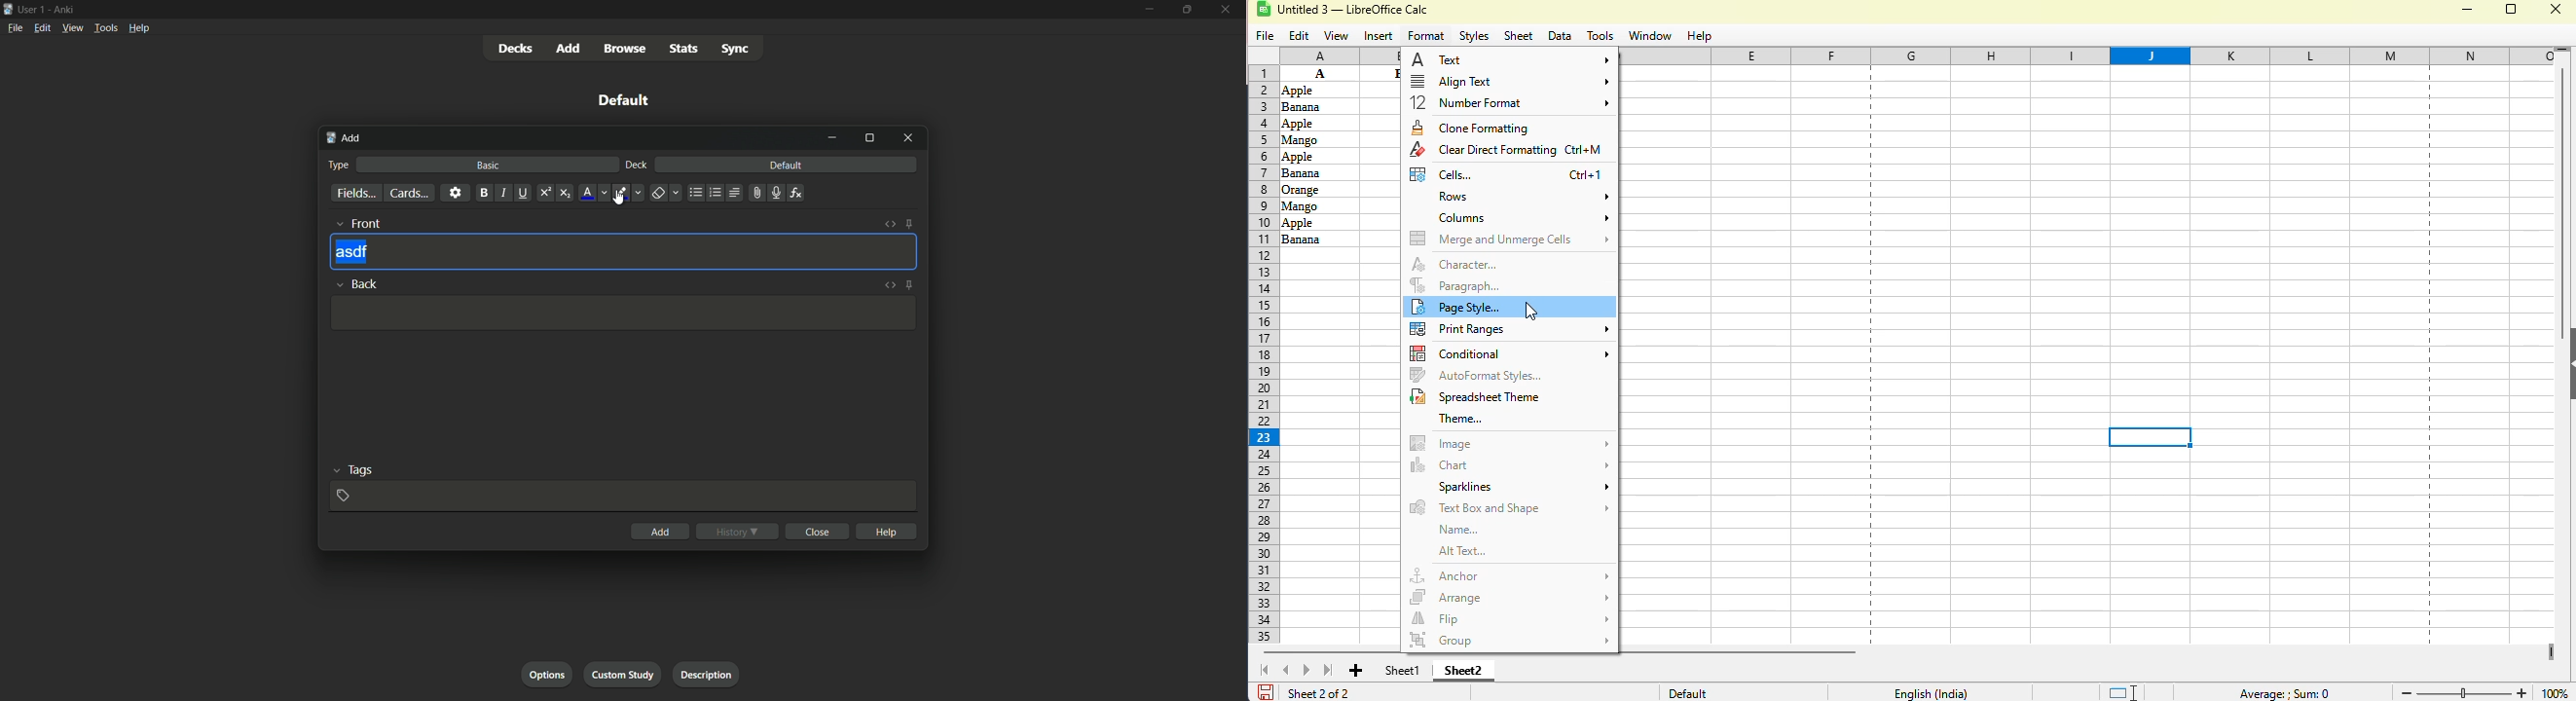 This screenshot has width=2576, height=728. What do you see at coordinates (2557, 9) in the screenshot?
I see `close` at bounding box center [2557, 9].